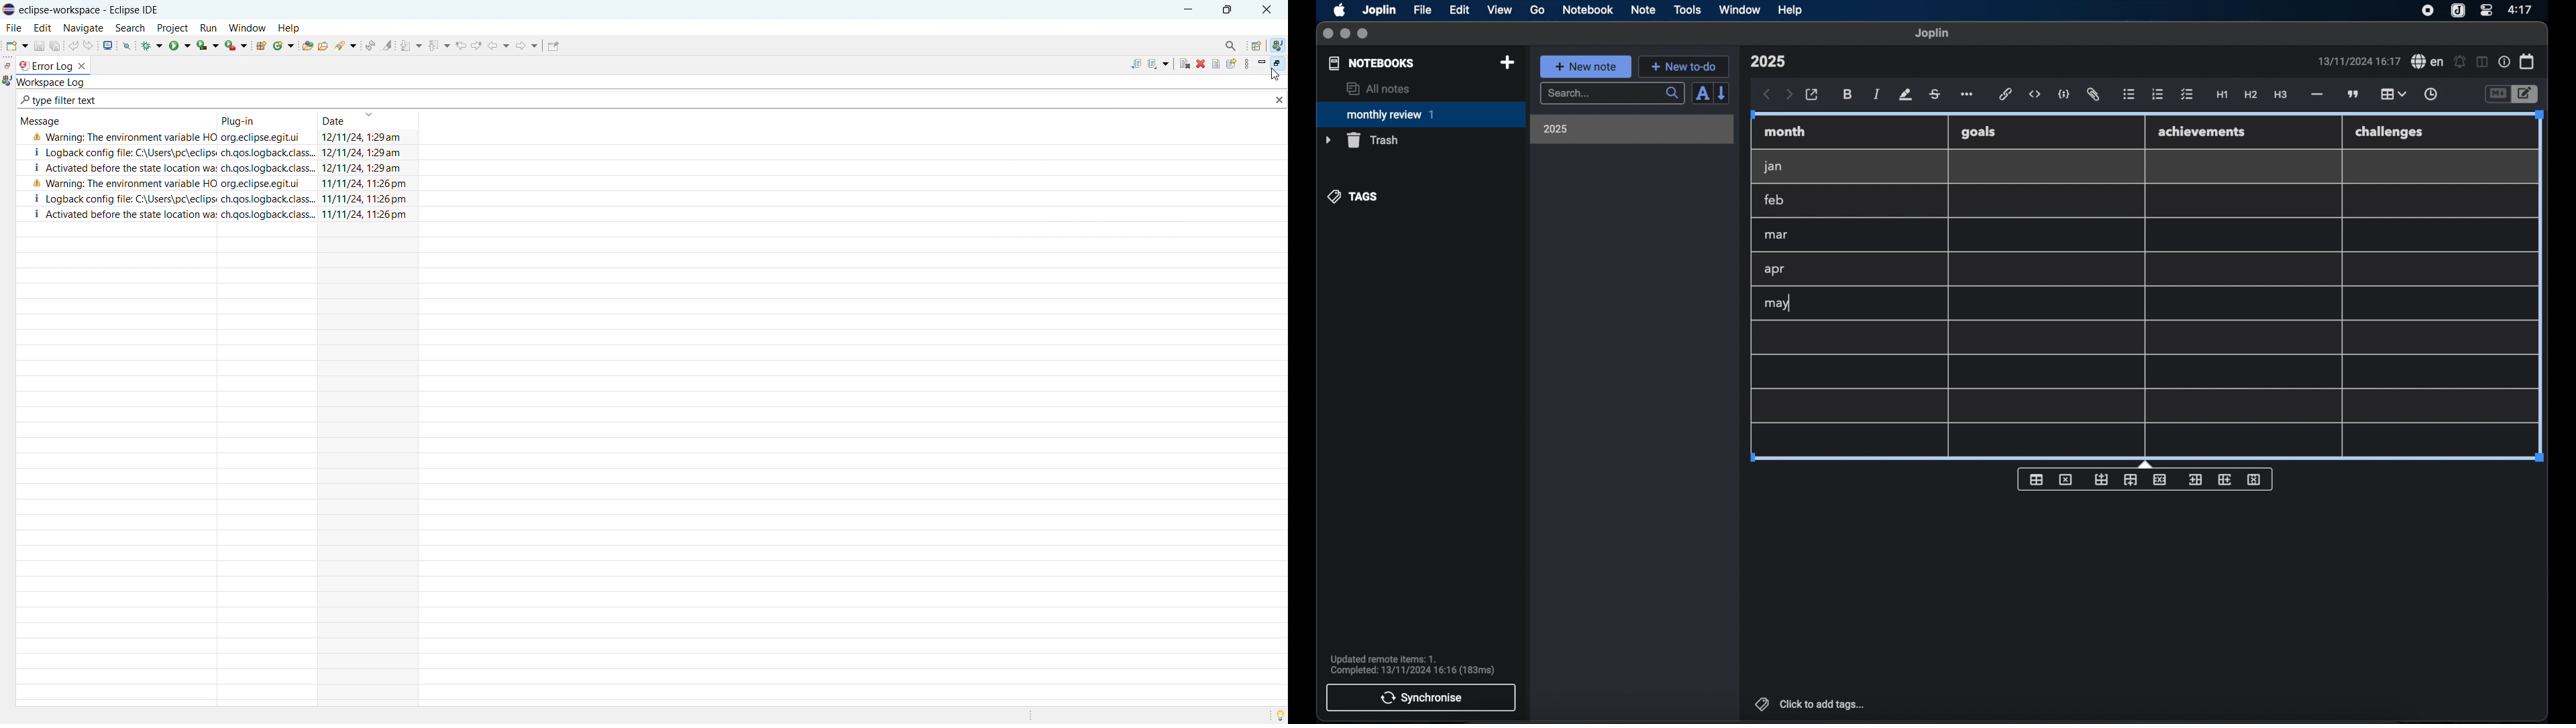 The width and height of the screenshot is (2576, 728). I want to click on forward, so click(1789, 95).